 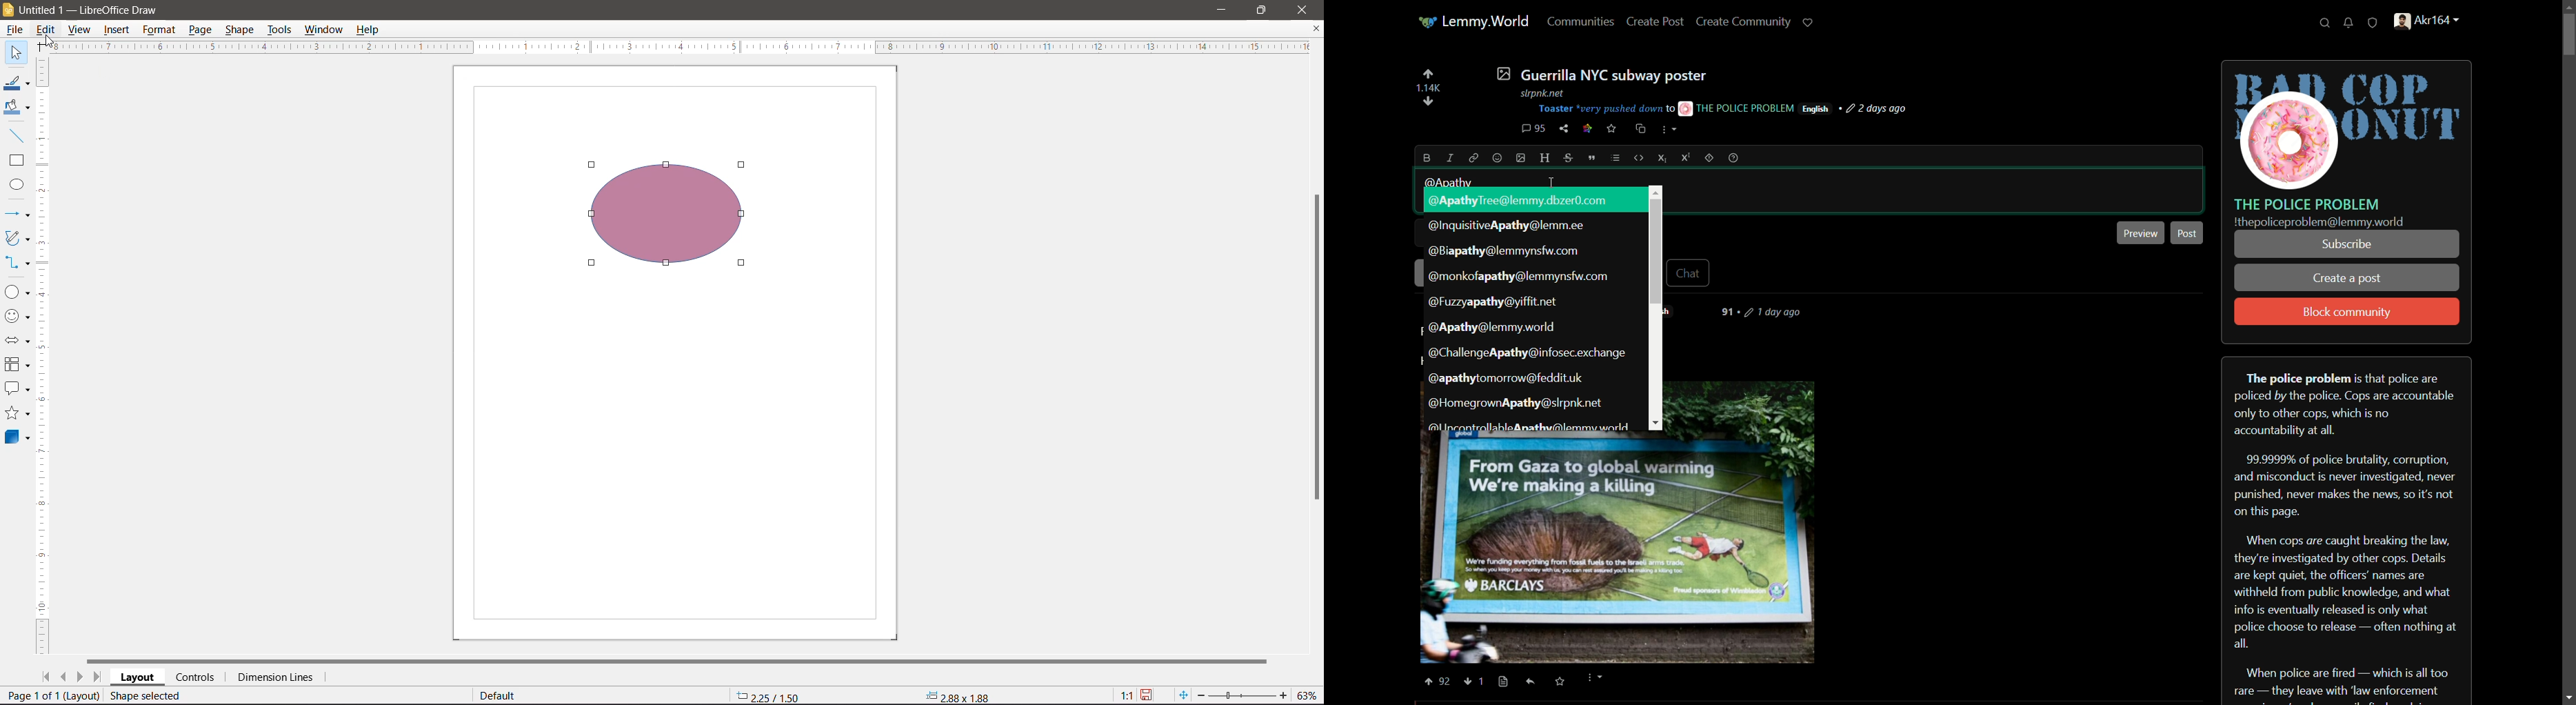 What do you see at coordinates (81, 29) in the screenshot?
I see `View` at bounding box center [81, 29].